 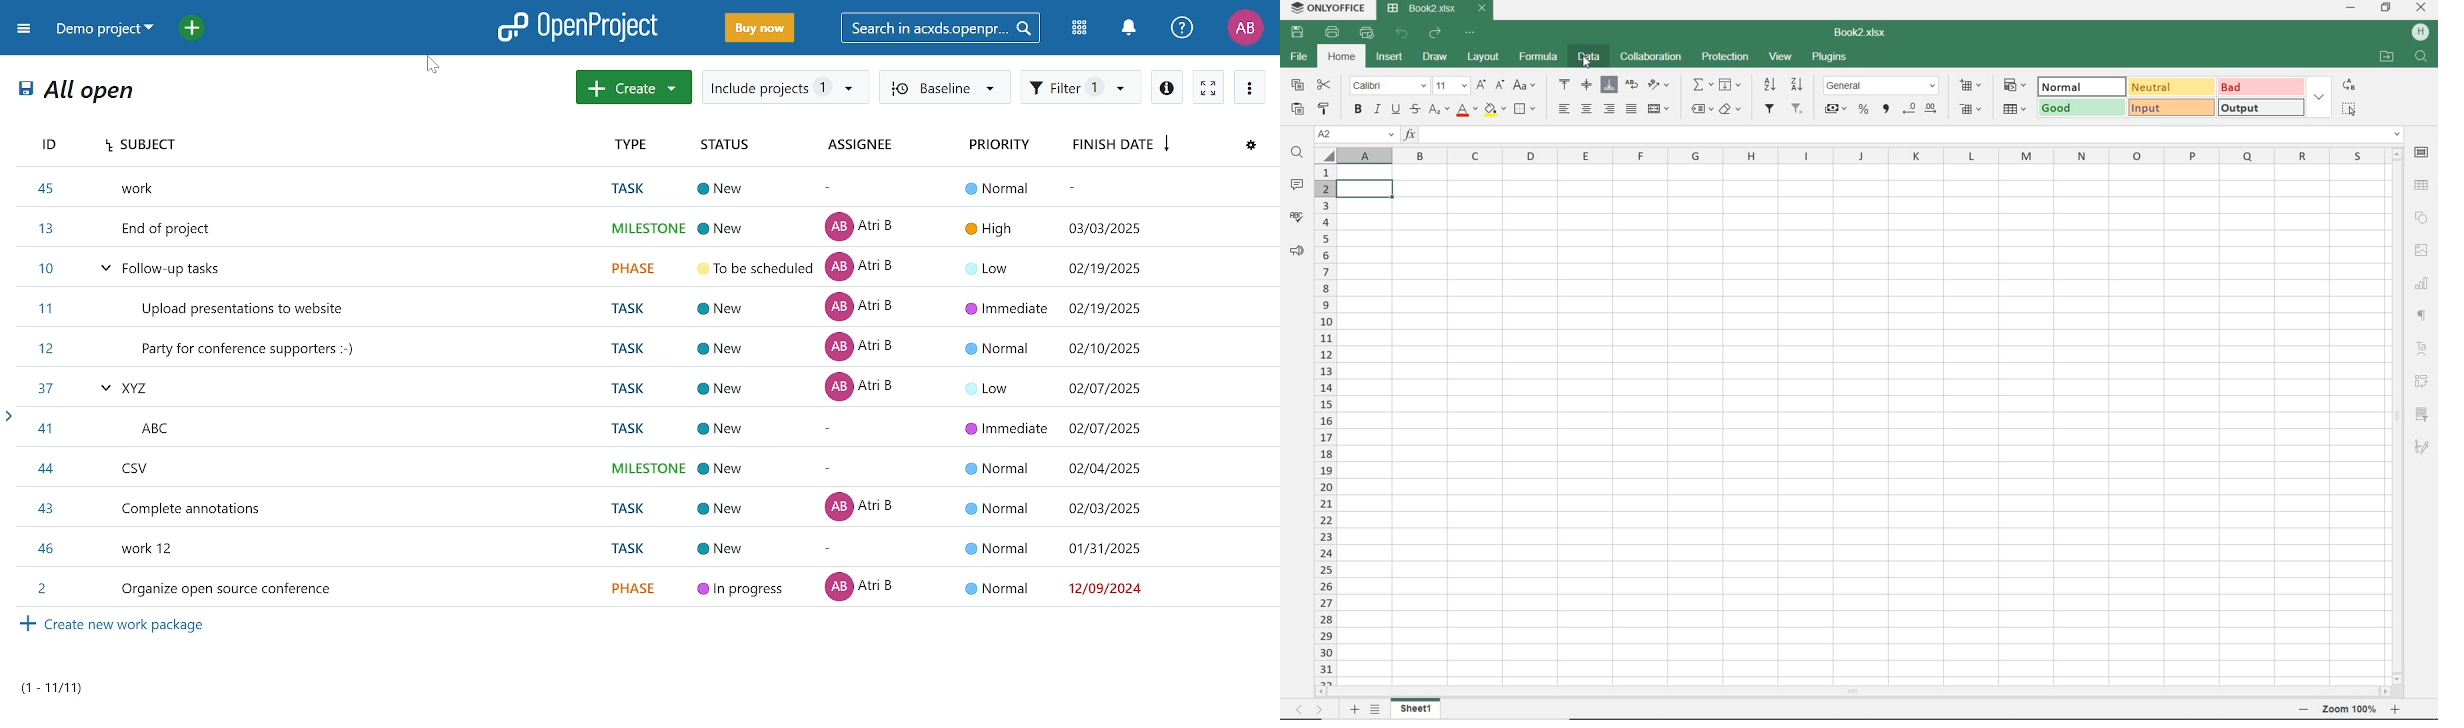 I want to click on task titled "CSV", so click(x=653, y=505).